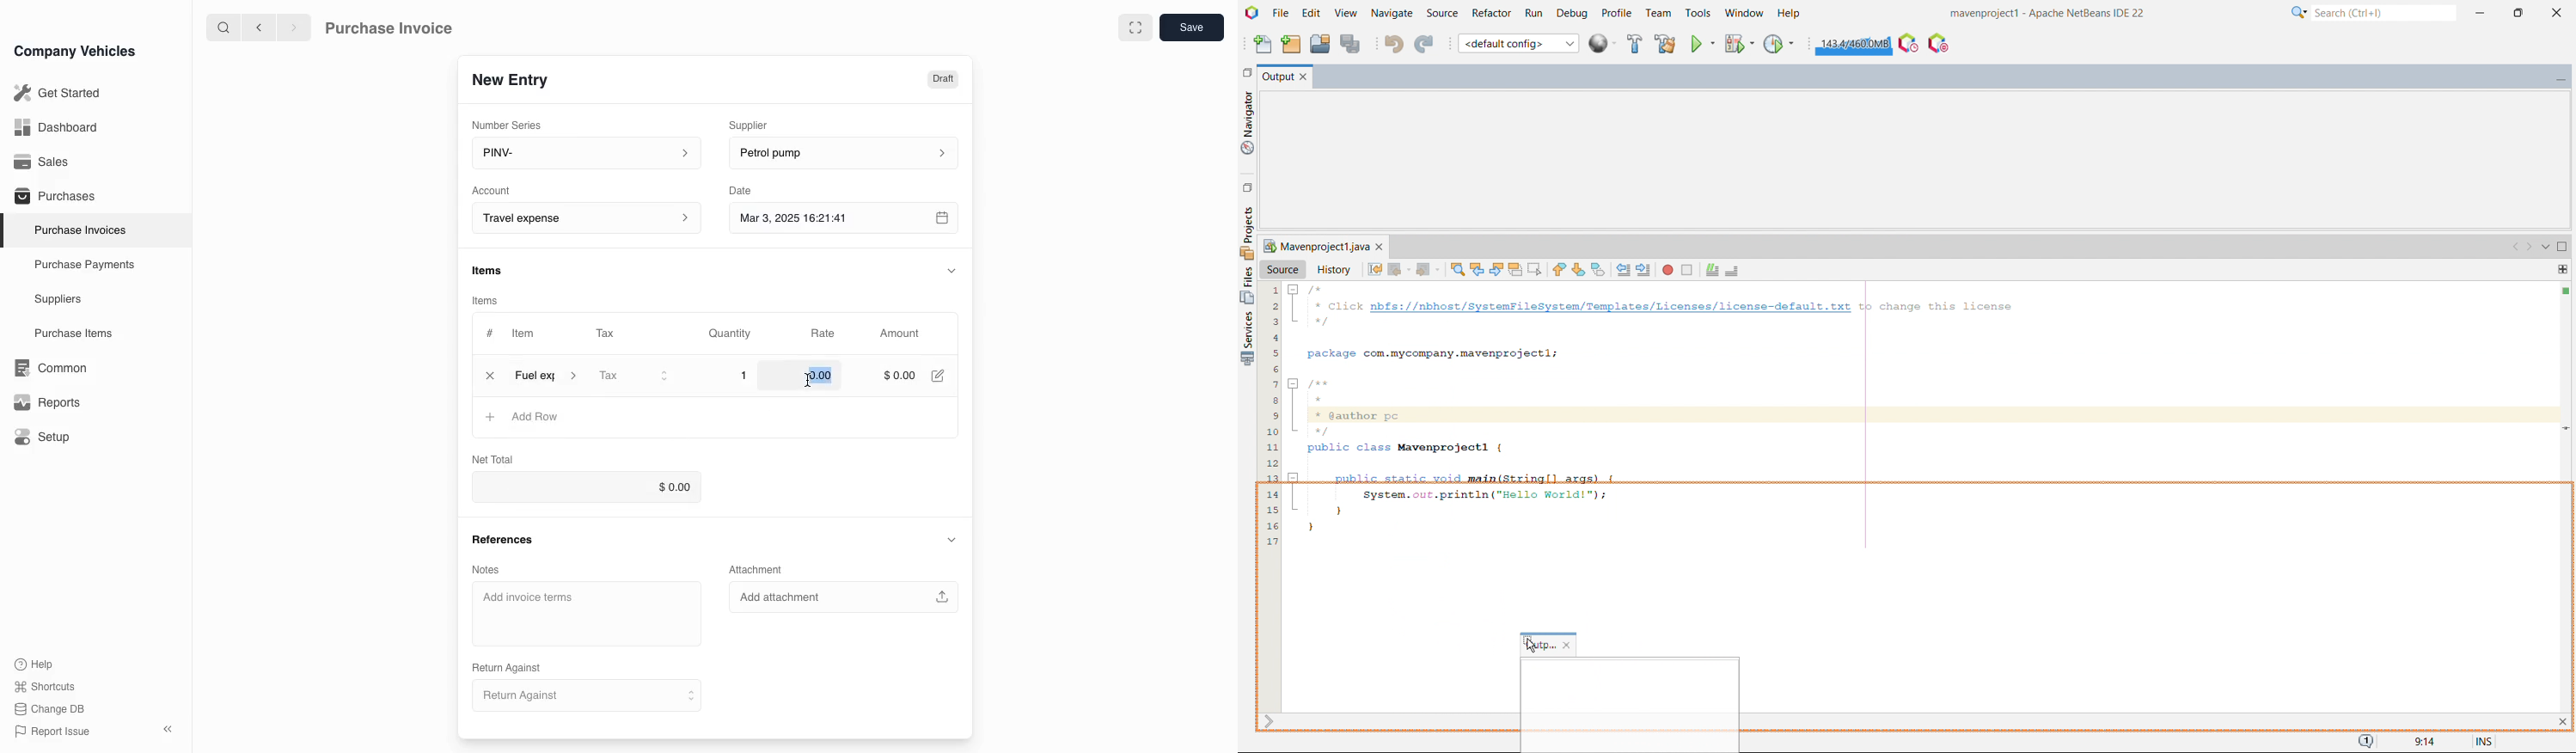  I want to click on Amount, so click(903, 334).